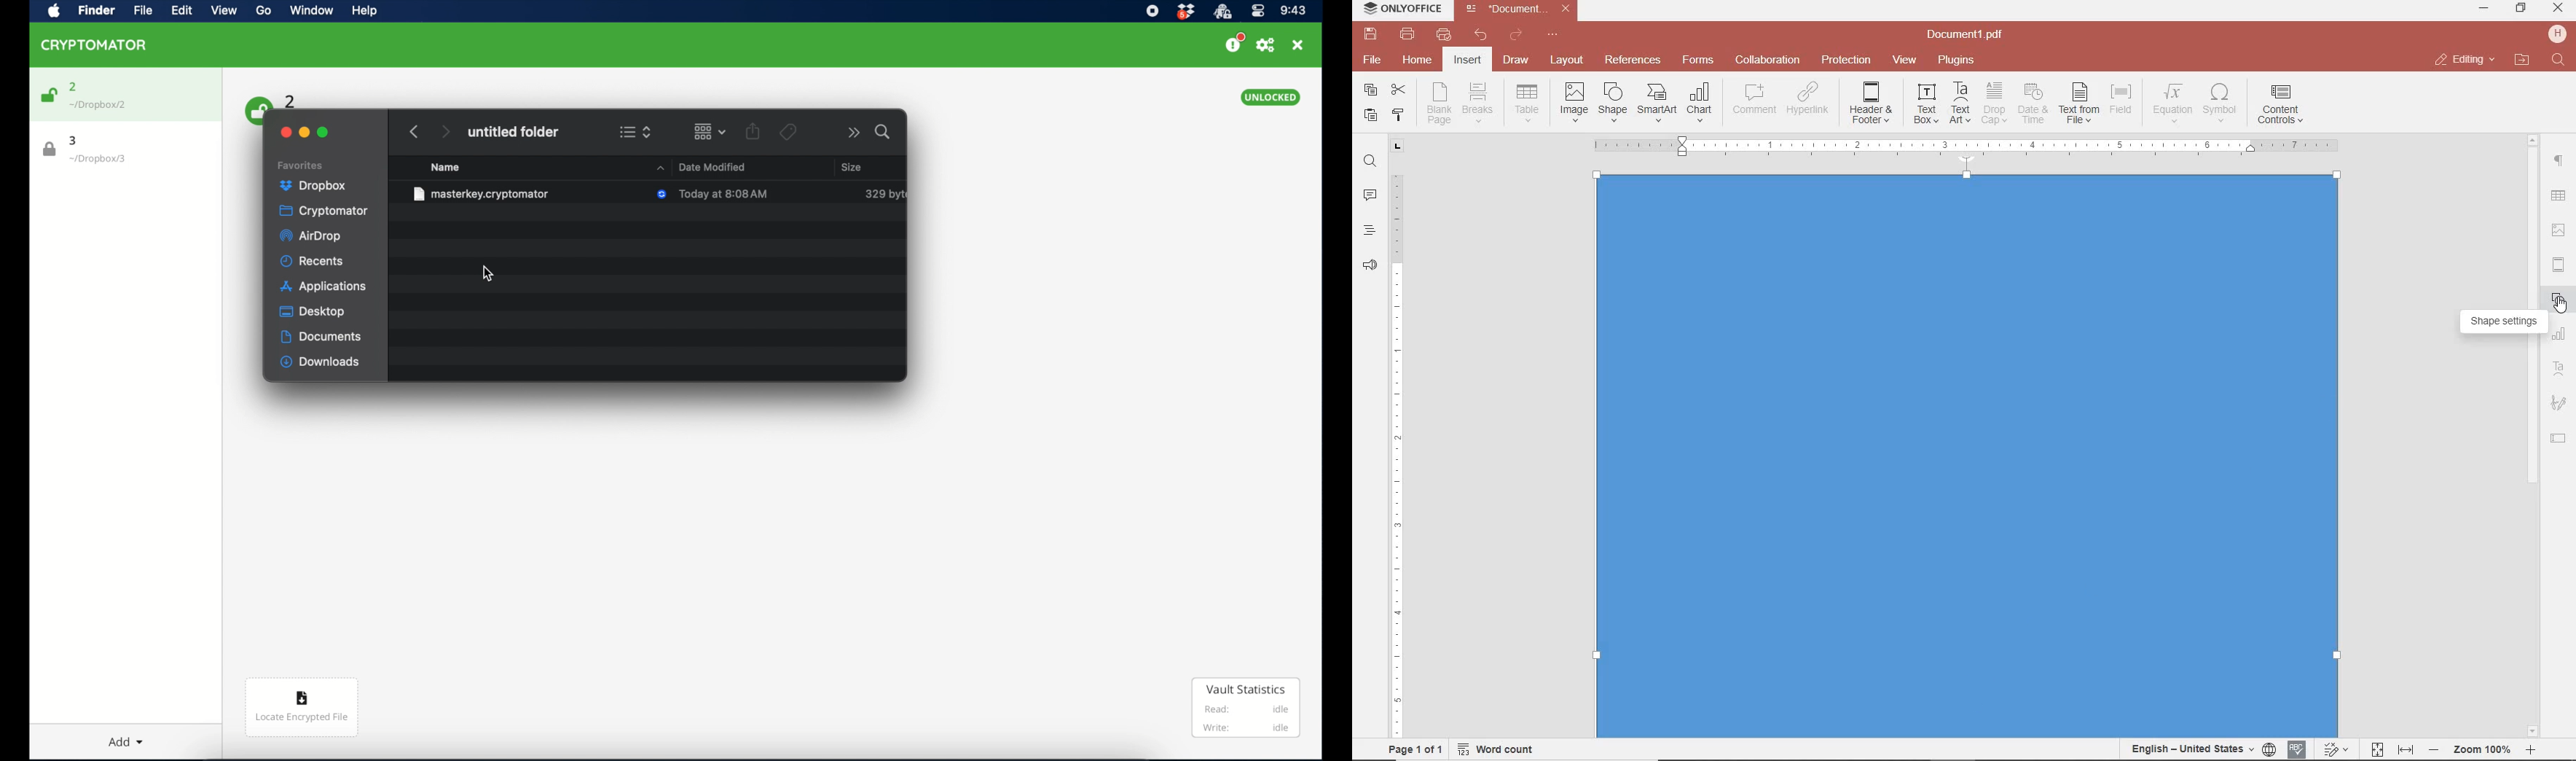 This screenshot has width=2576, height=784. I want to click on close, so click(1298, 45).